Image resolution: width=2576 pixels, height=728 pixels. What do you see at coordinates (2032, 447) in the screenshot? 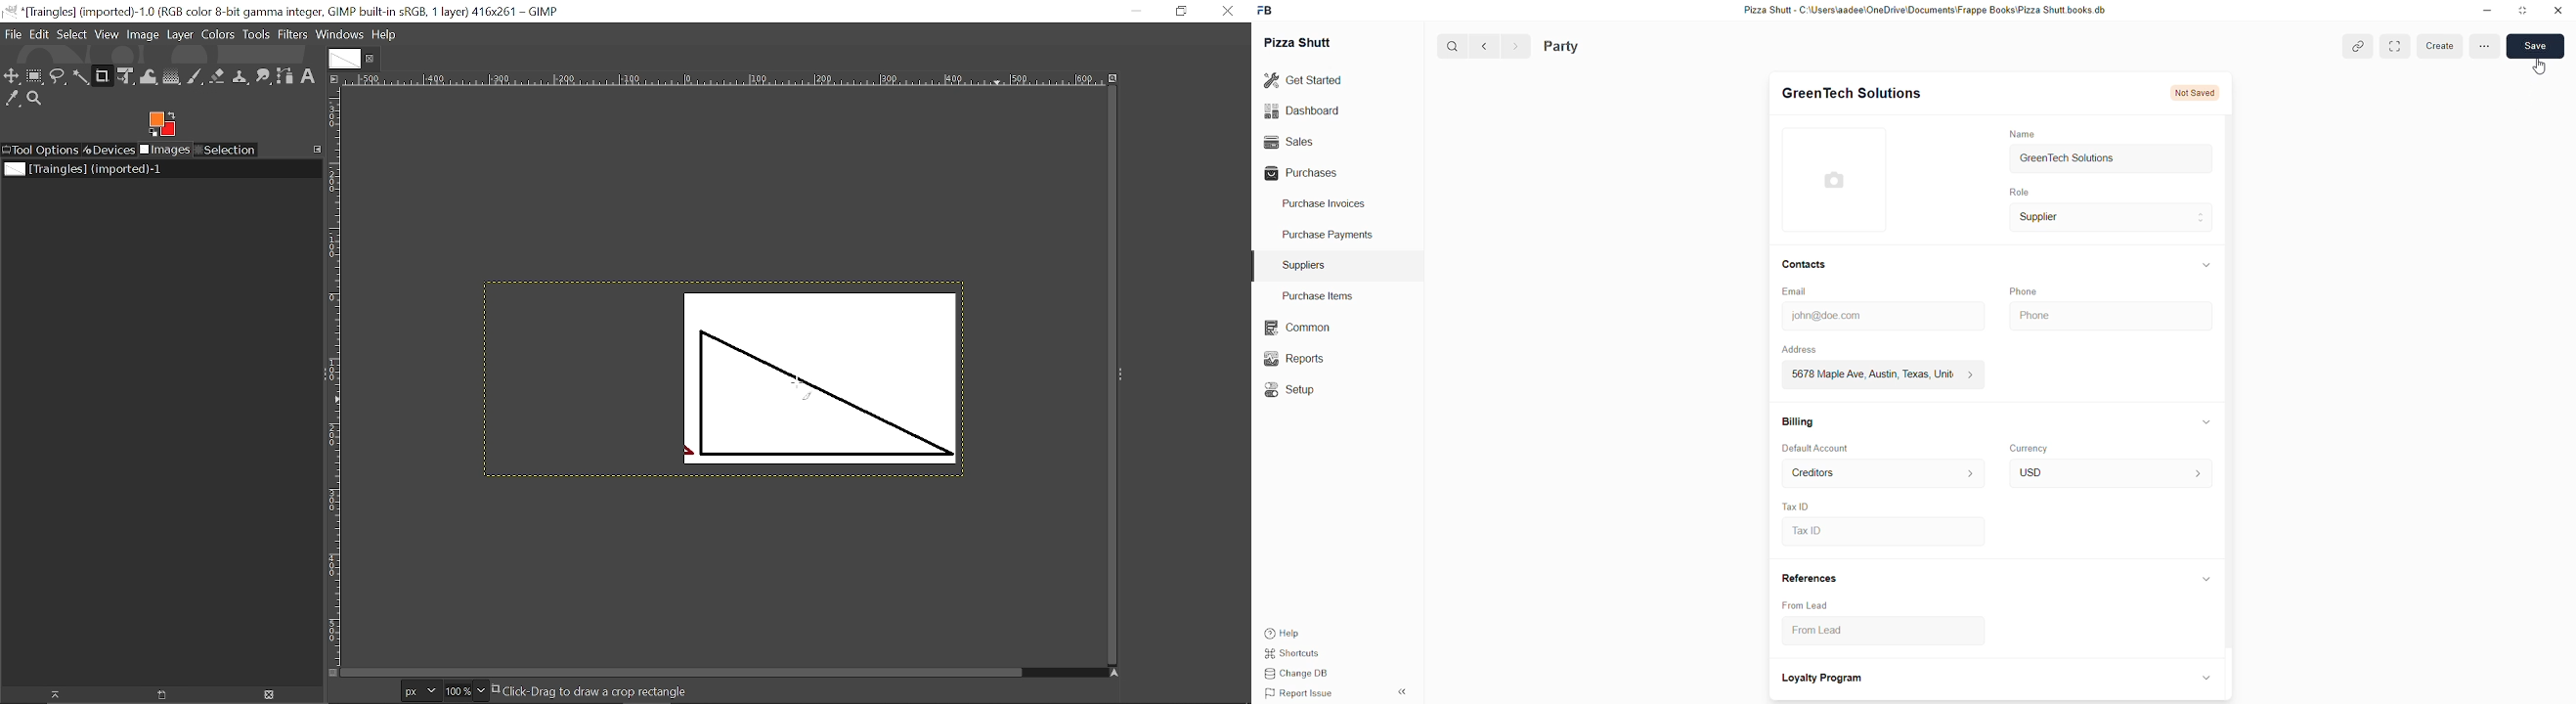
I see `Currency` at bounding box center [2032, 447].